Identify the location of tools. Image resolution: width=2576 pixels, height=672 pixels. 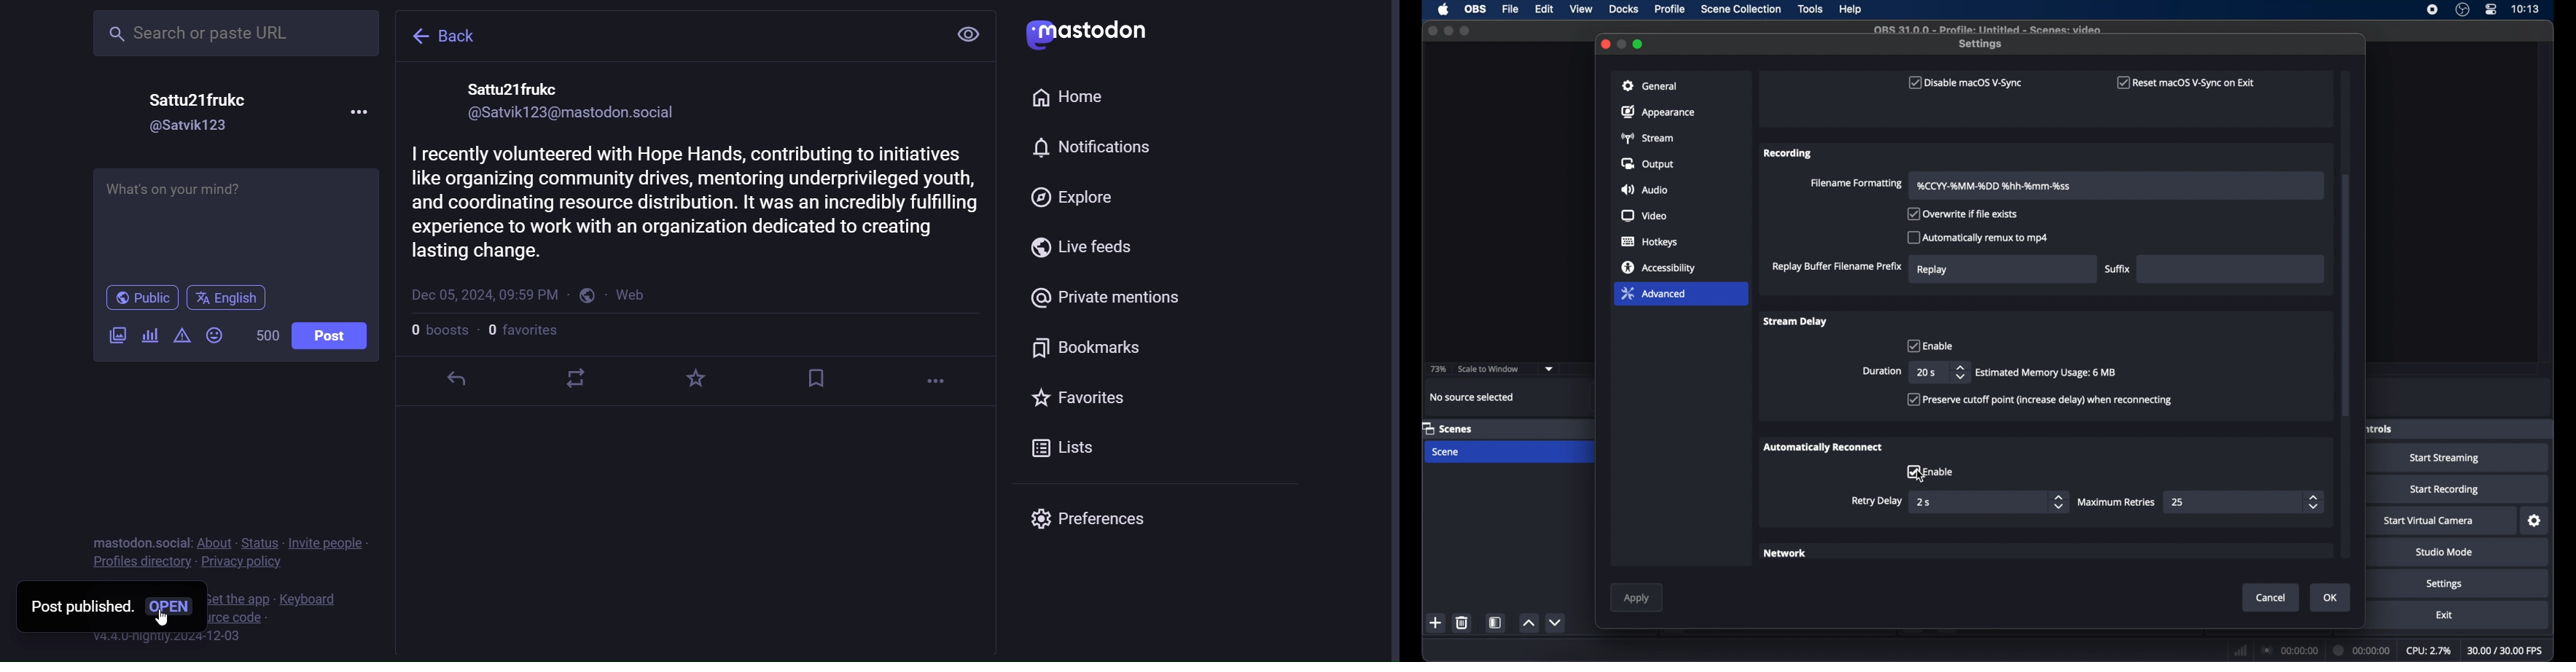
(1811, 9).